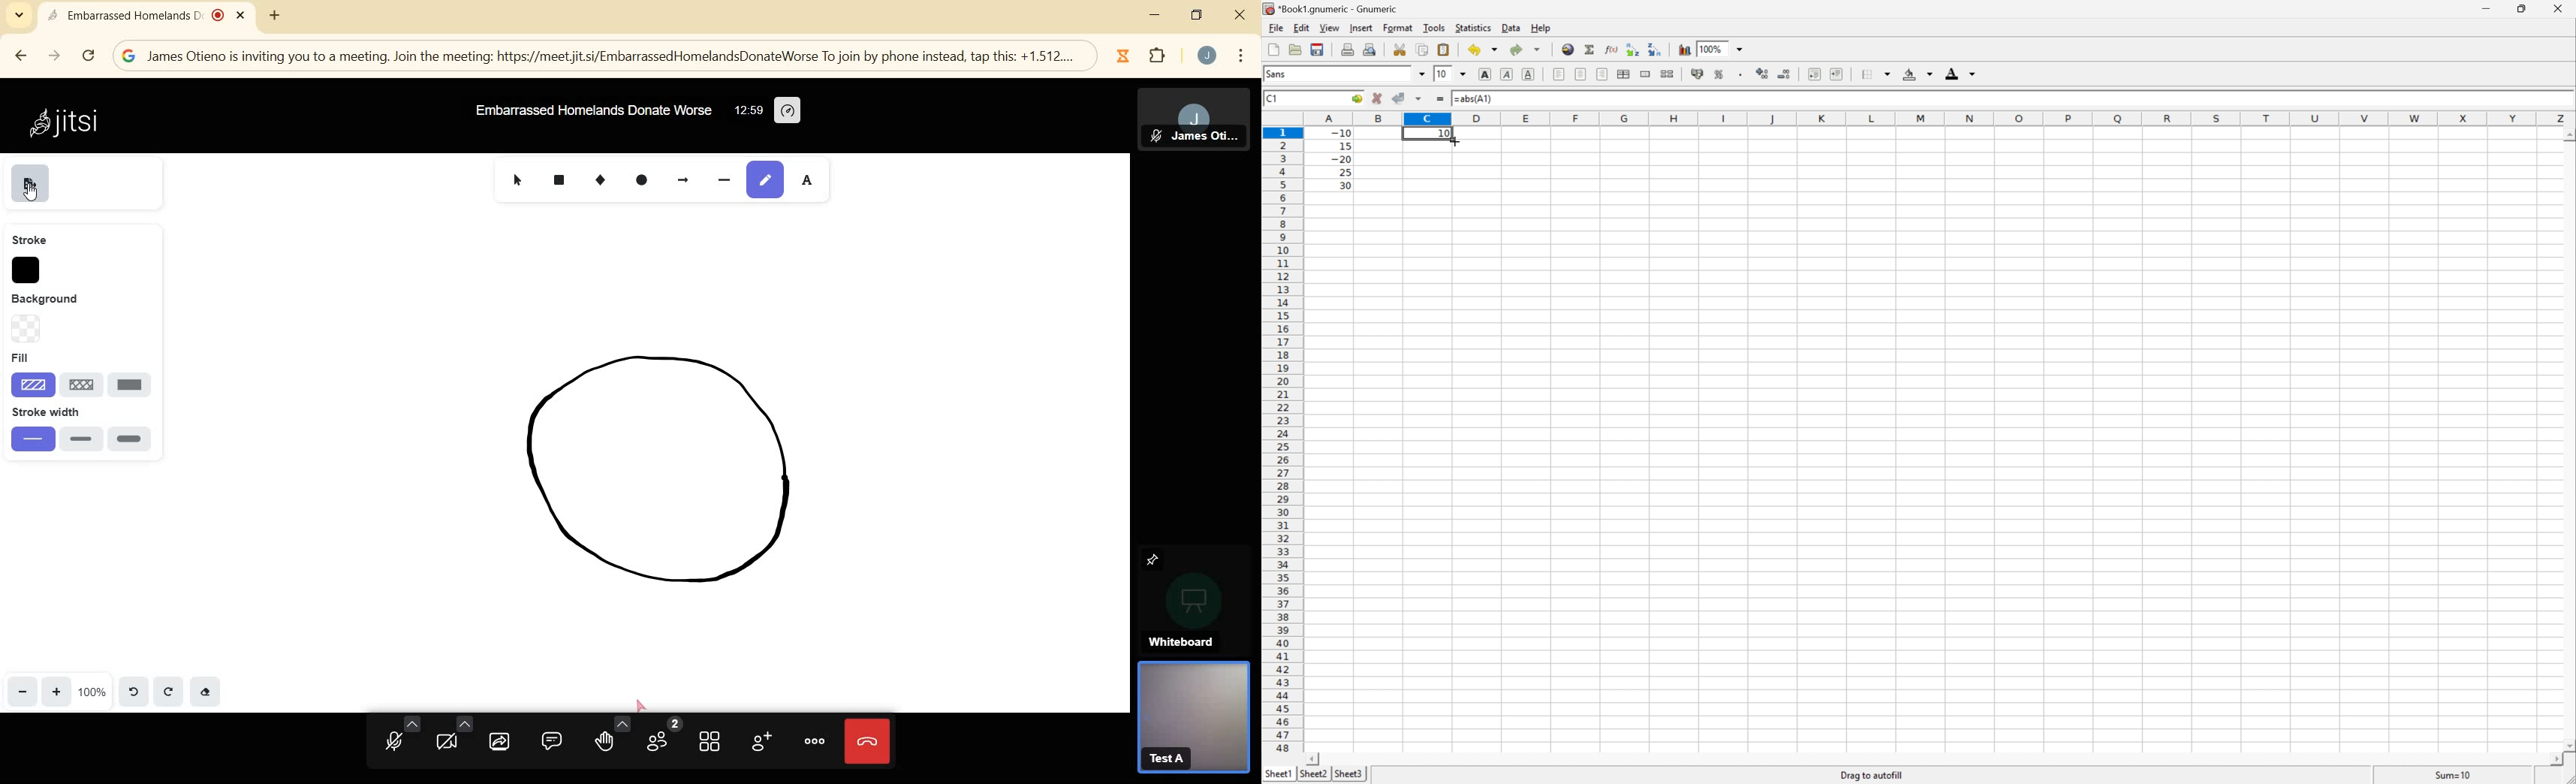 The height and width of the screenshot is (784, 2576). I want to click on Minimize, so click(2487, 8).